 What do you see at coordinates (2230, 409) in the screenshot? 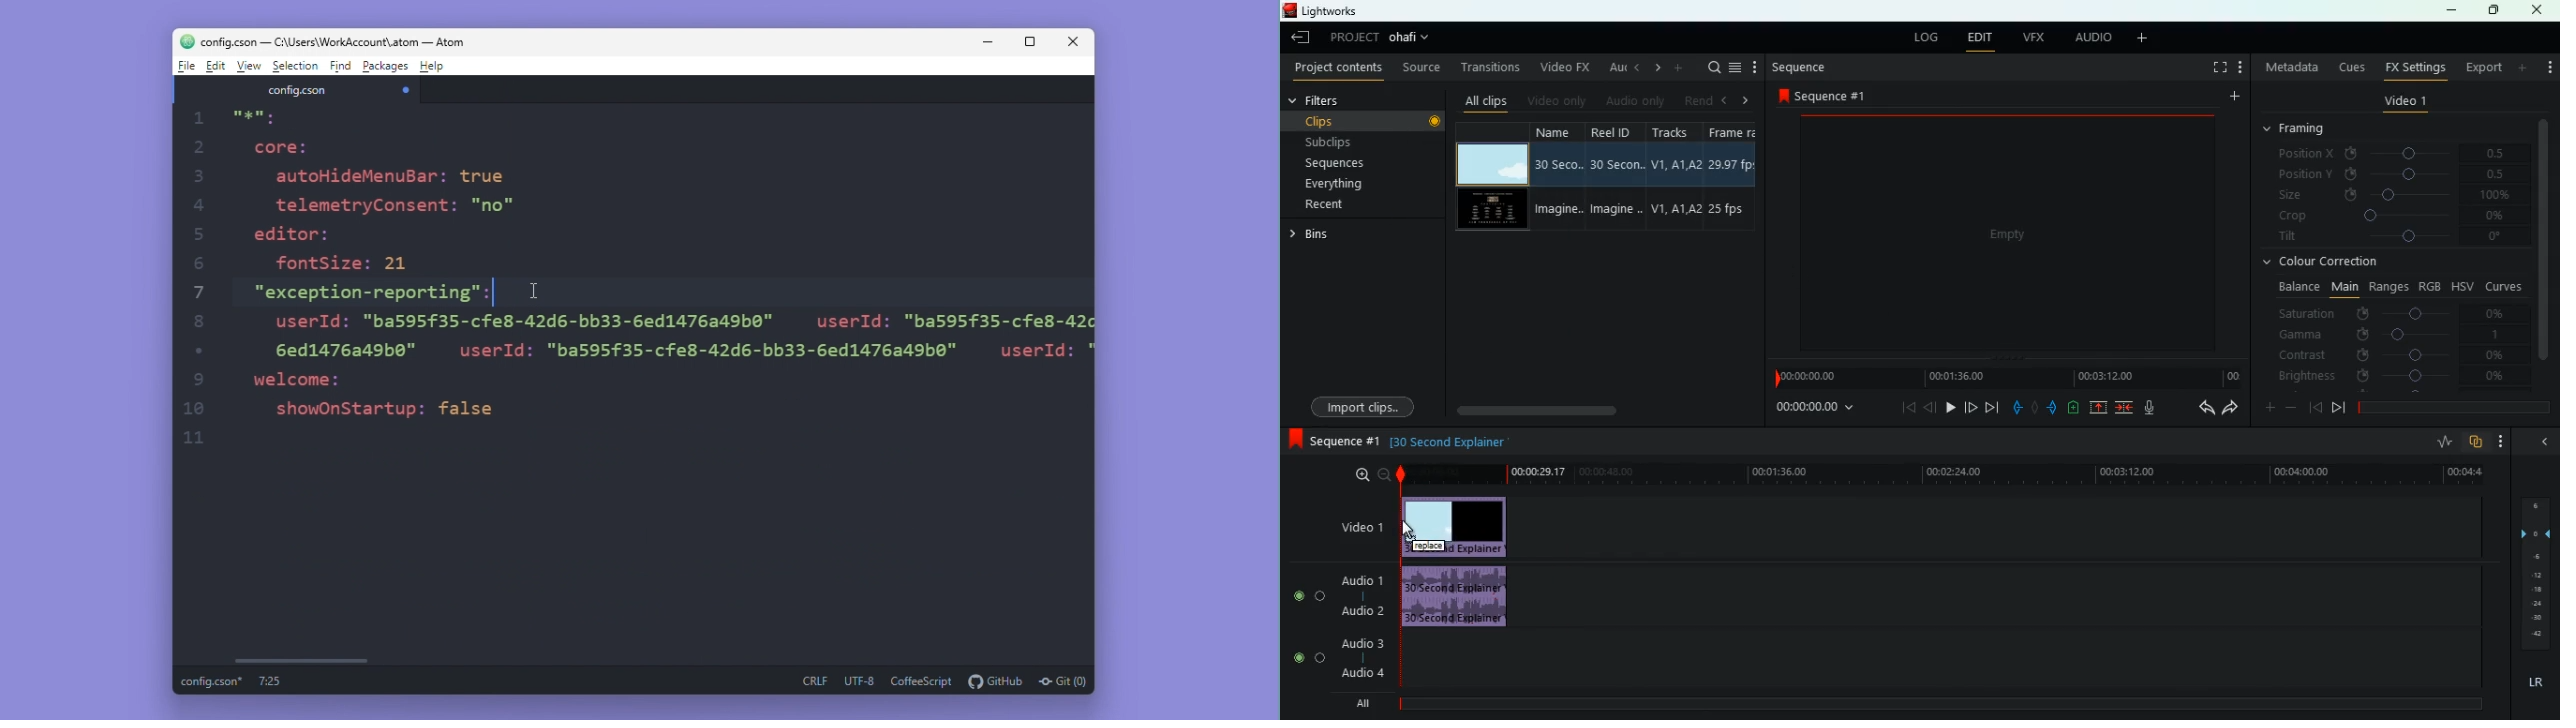
I see `forward` at bounding box center [2230, 409].